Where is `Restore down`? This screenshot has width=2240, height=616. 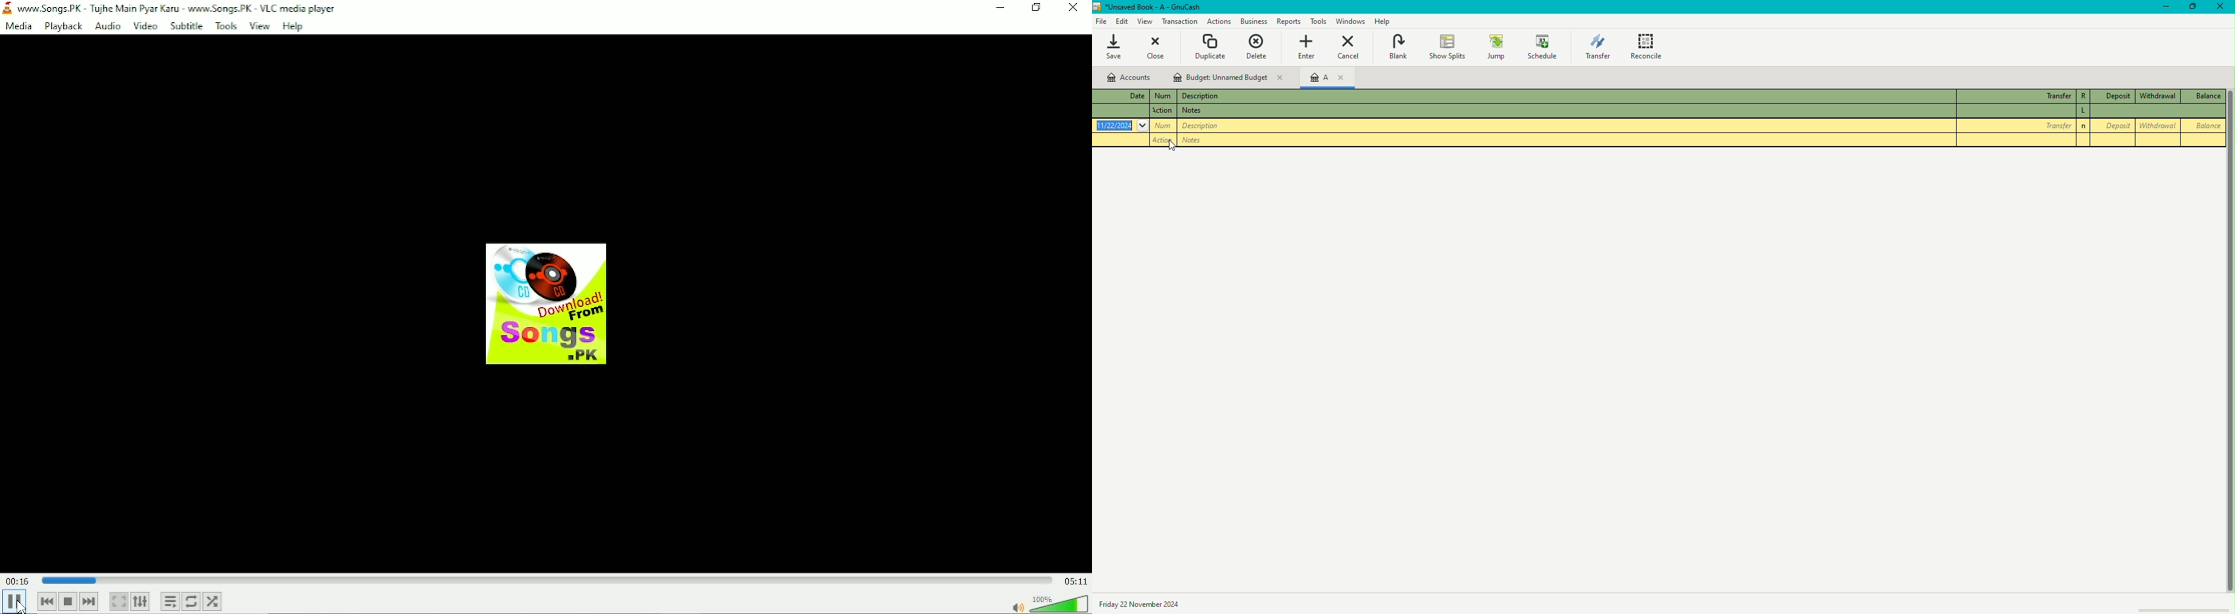
Restore down is located at coordinates (1035, 10).